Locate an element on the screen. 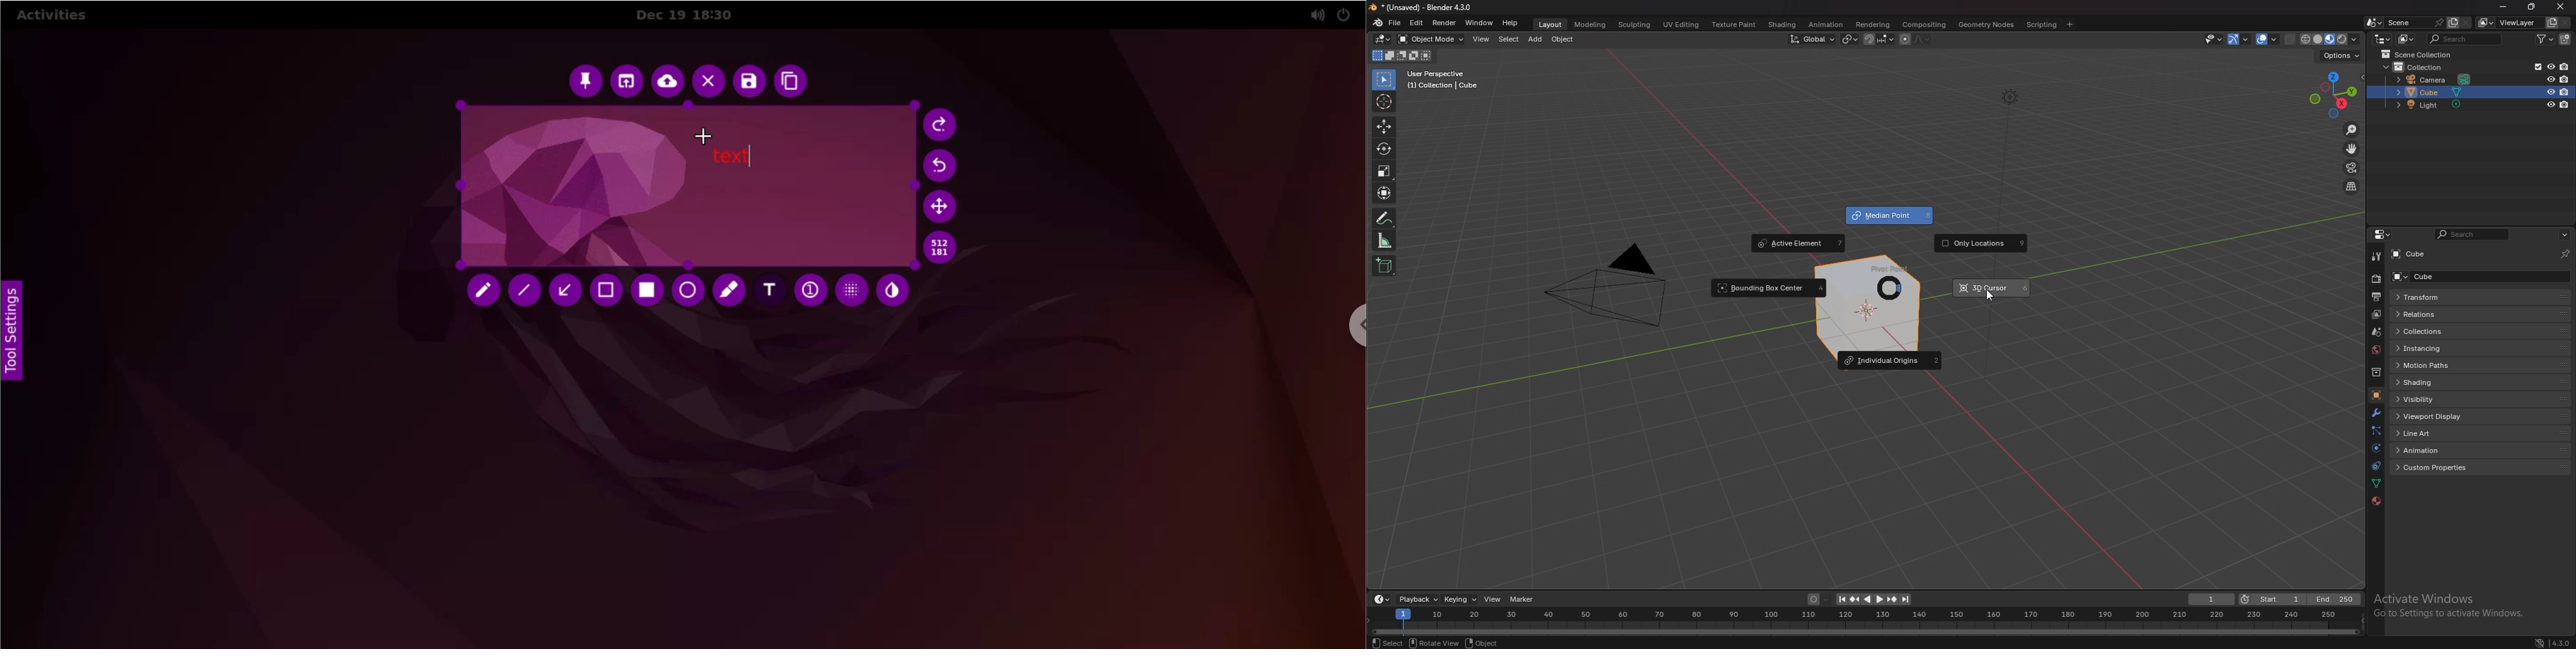 The image size is (2576, 672). sculpting is located at coordinates (1634, 24).